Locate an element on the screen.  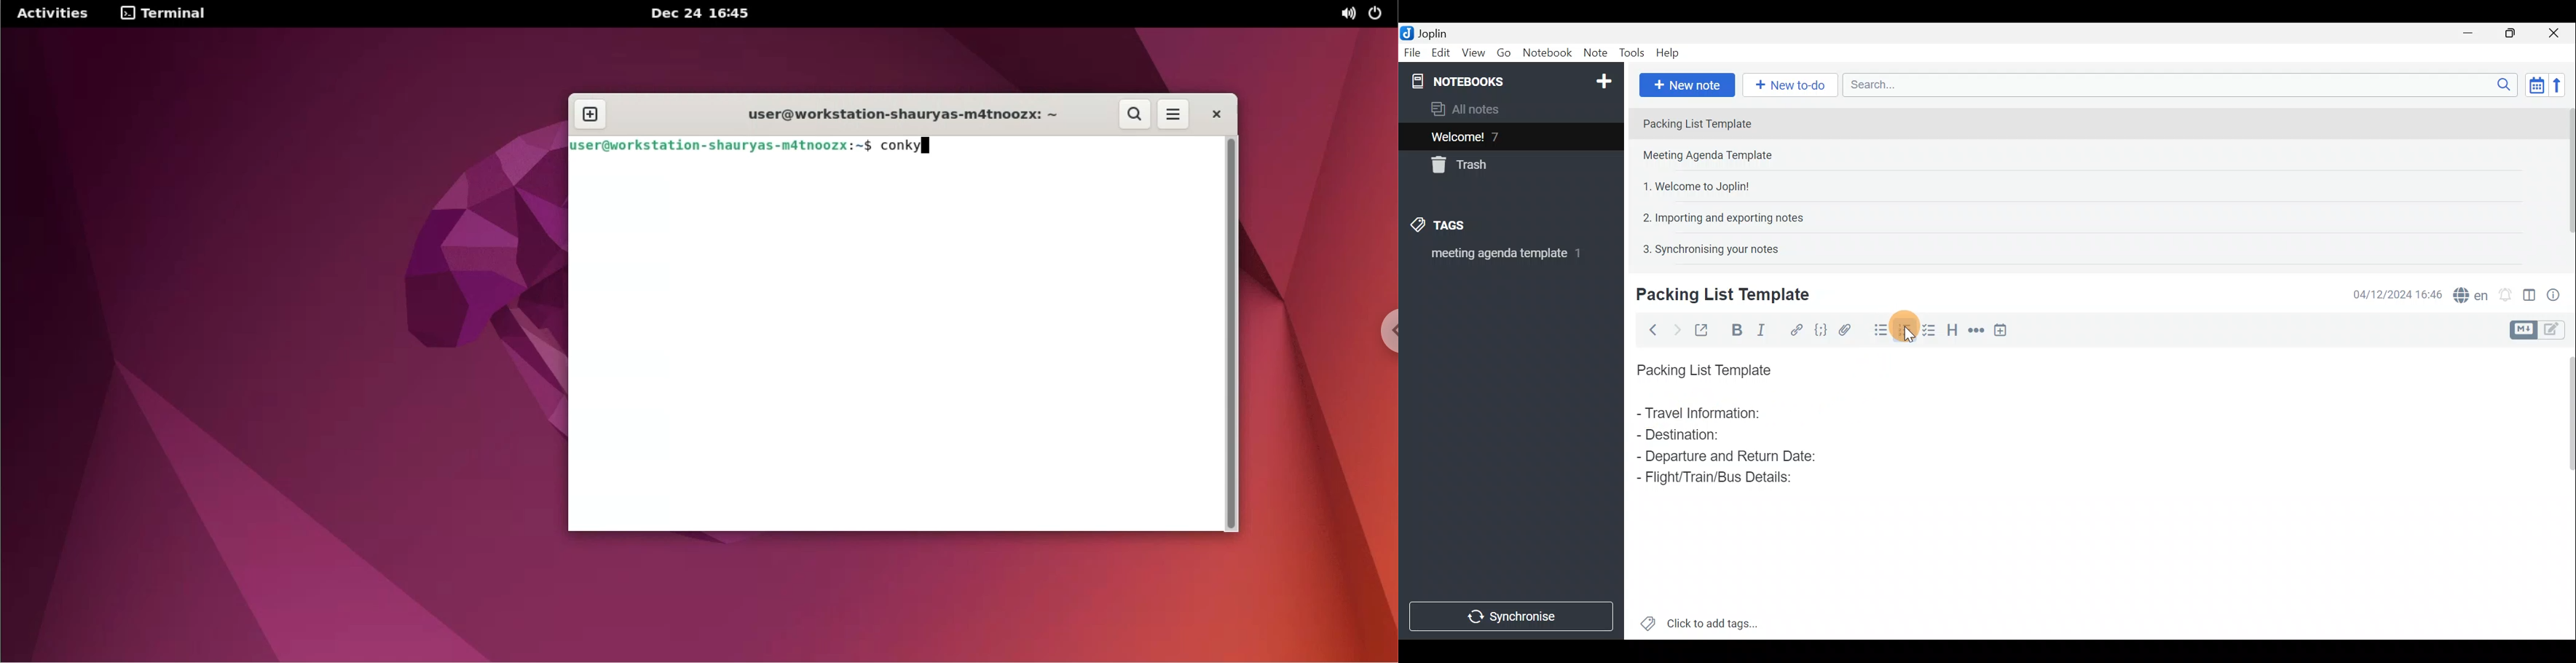
New to-do is located at coordinates (1791, 85).